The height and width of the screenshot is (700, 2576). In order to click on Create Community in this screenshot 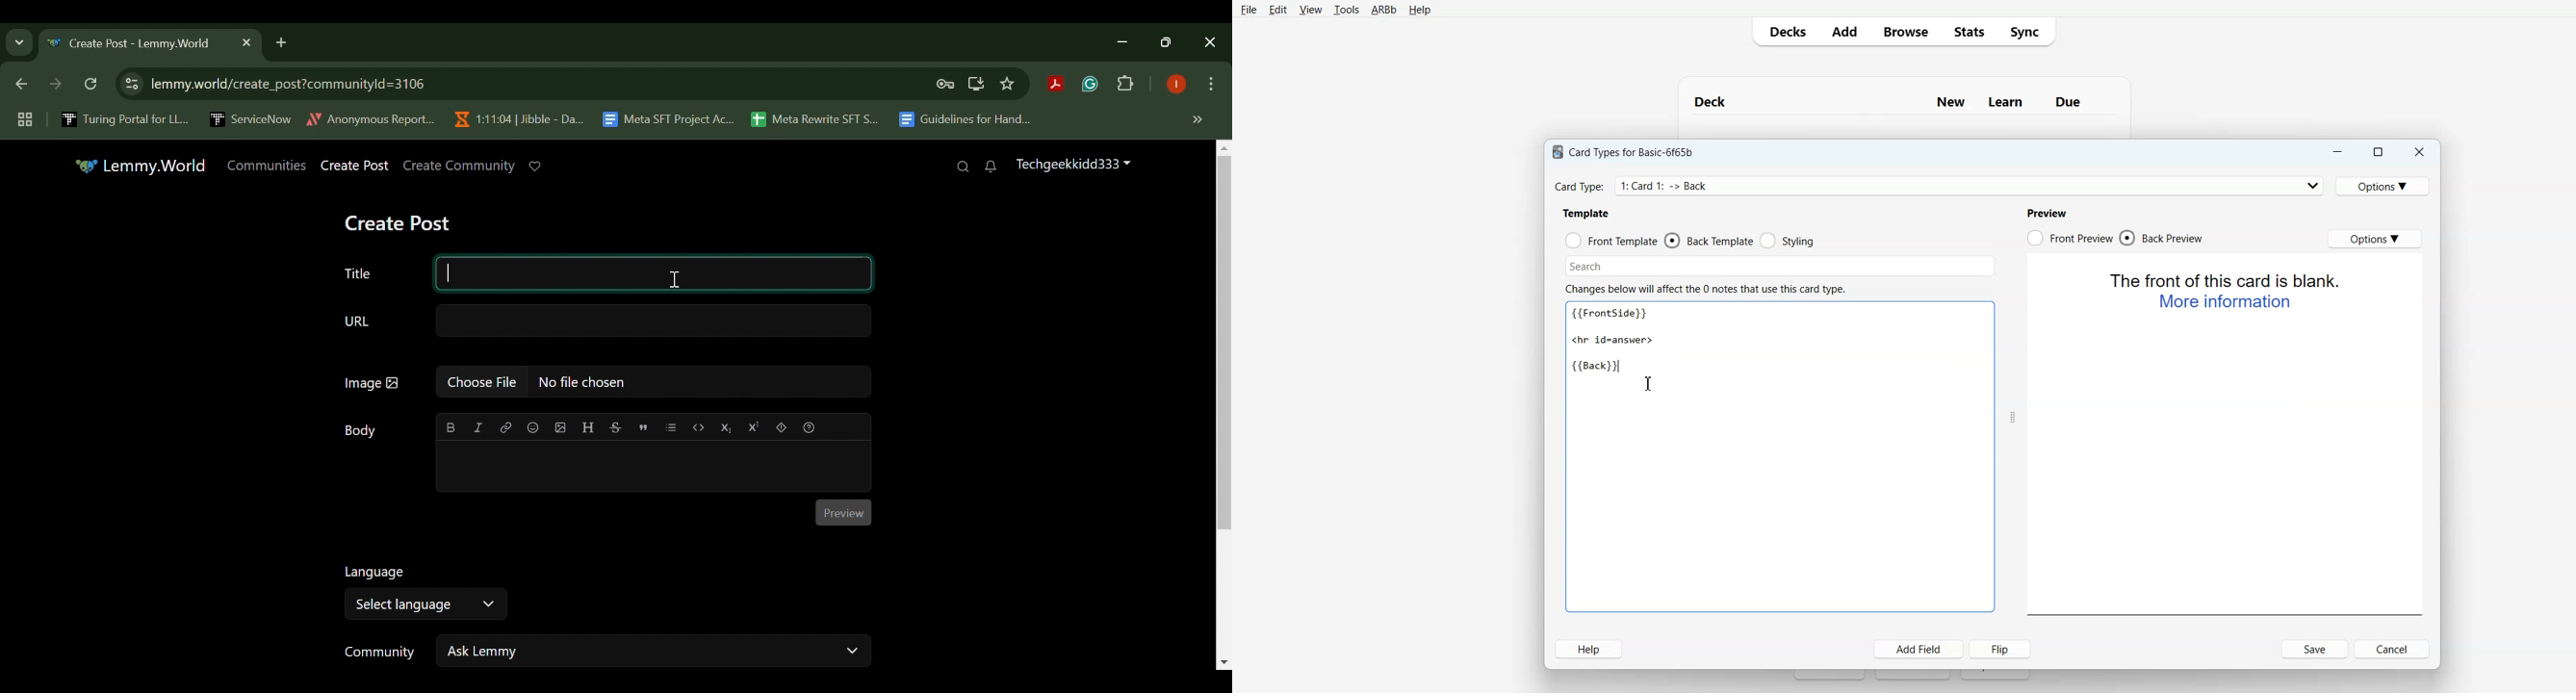, I will do `click(457, 166)`.